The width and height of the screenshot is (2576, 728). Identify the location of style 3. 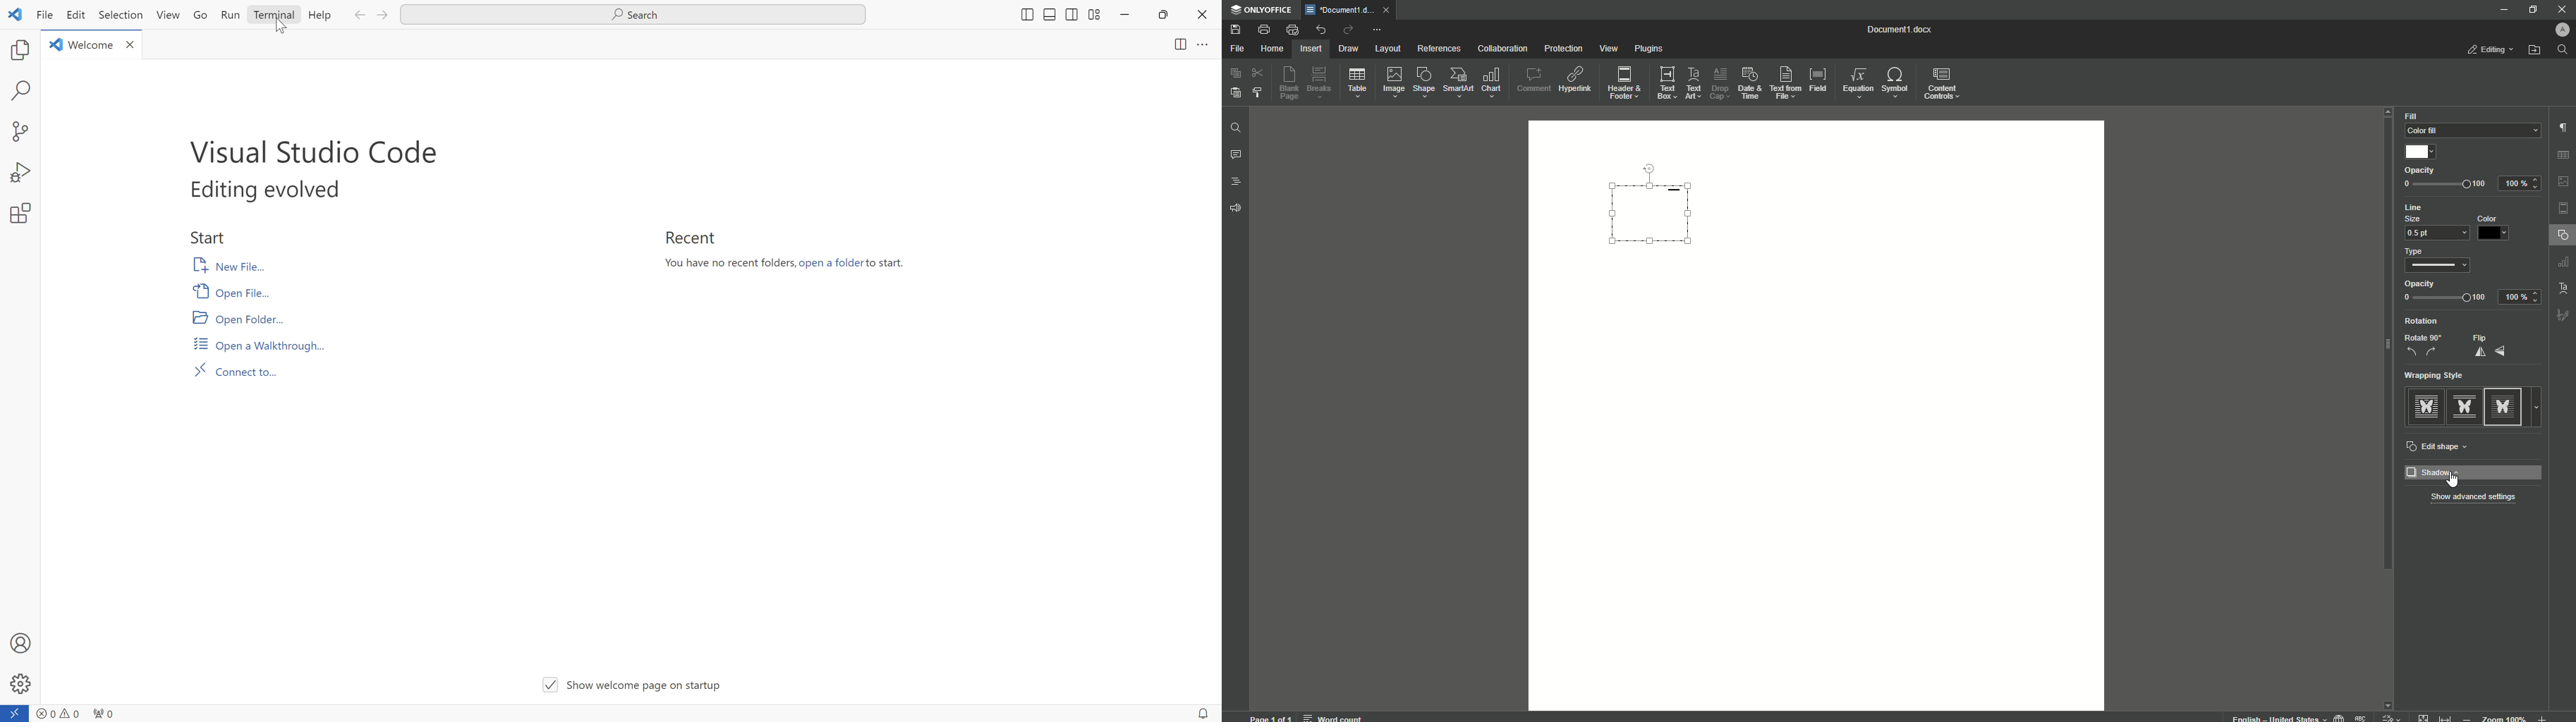
(2506, 406).